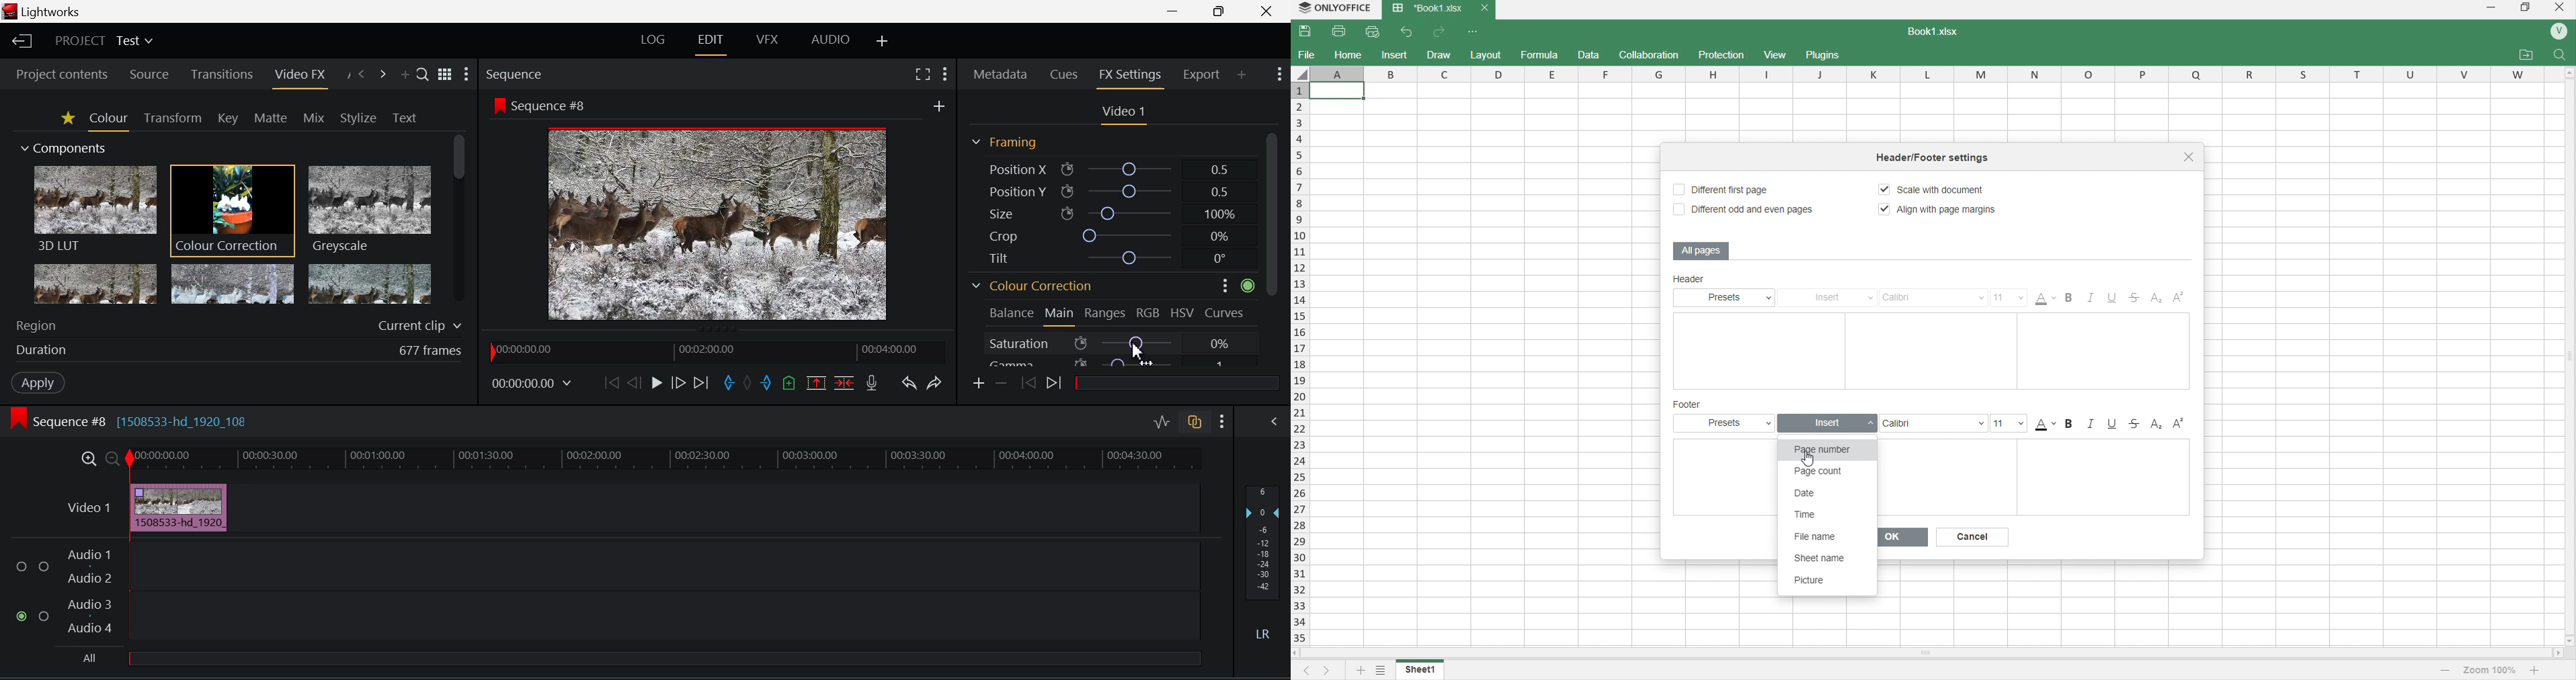  I want to click on Audio 4, so click(91, 630).